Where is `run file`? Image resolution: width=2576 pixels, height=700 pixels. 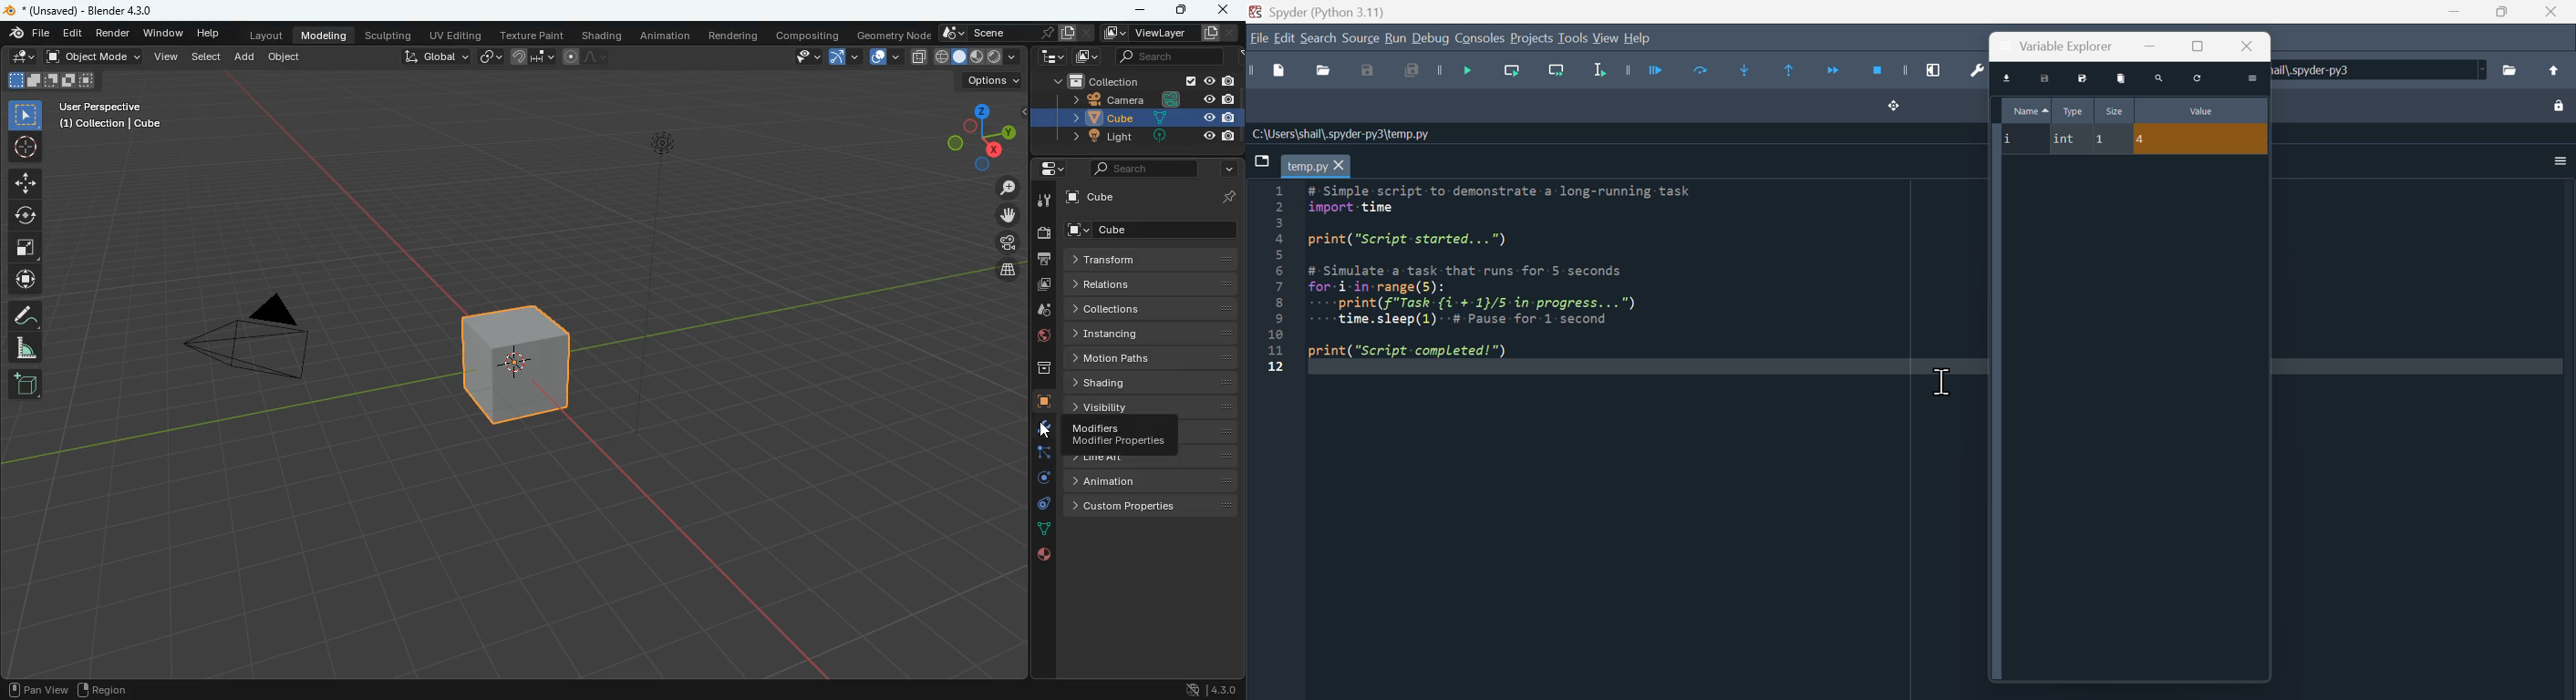 run file is located at coordinates (1642, 69).